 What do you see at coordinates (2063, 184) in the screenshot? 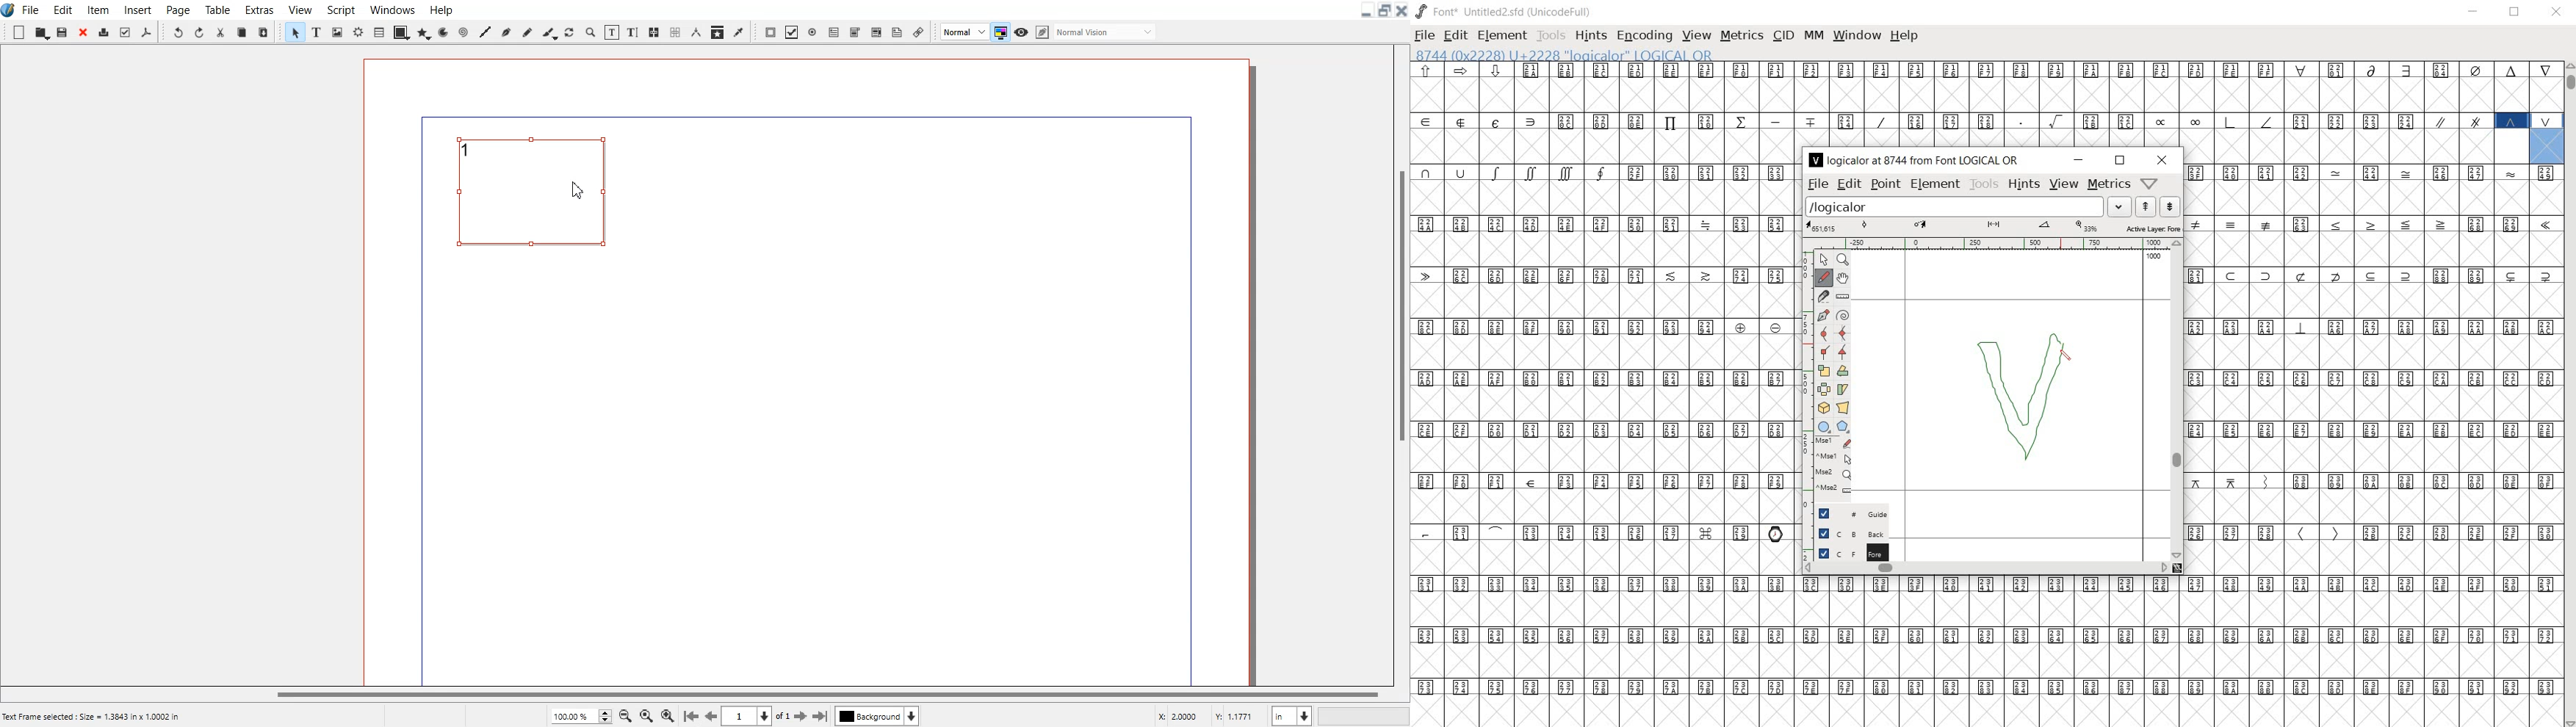
I see `view` at bounding box center [2063, 184].